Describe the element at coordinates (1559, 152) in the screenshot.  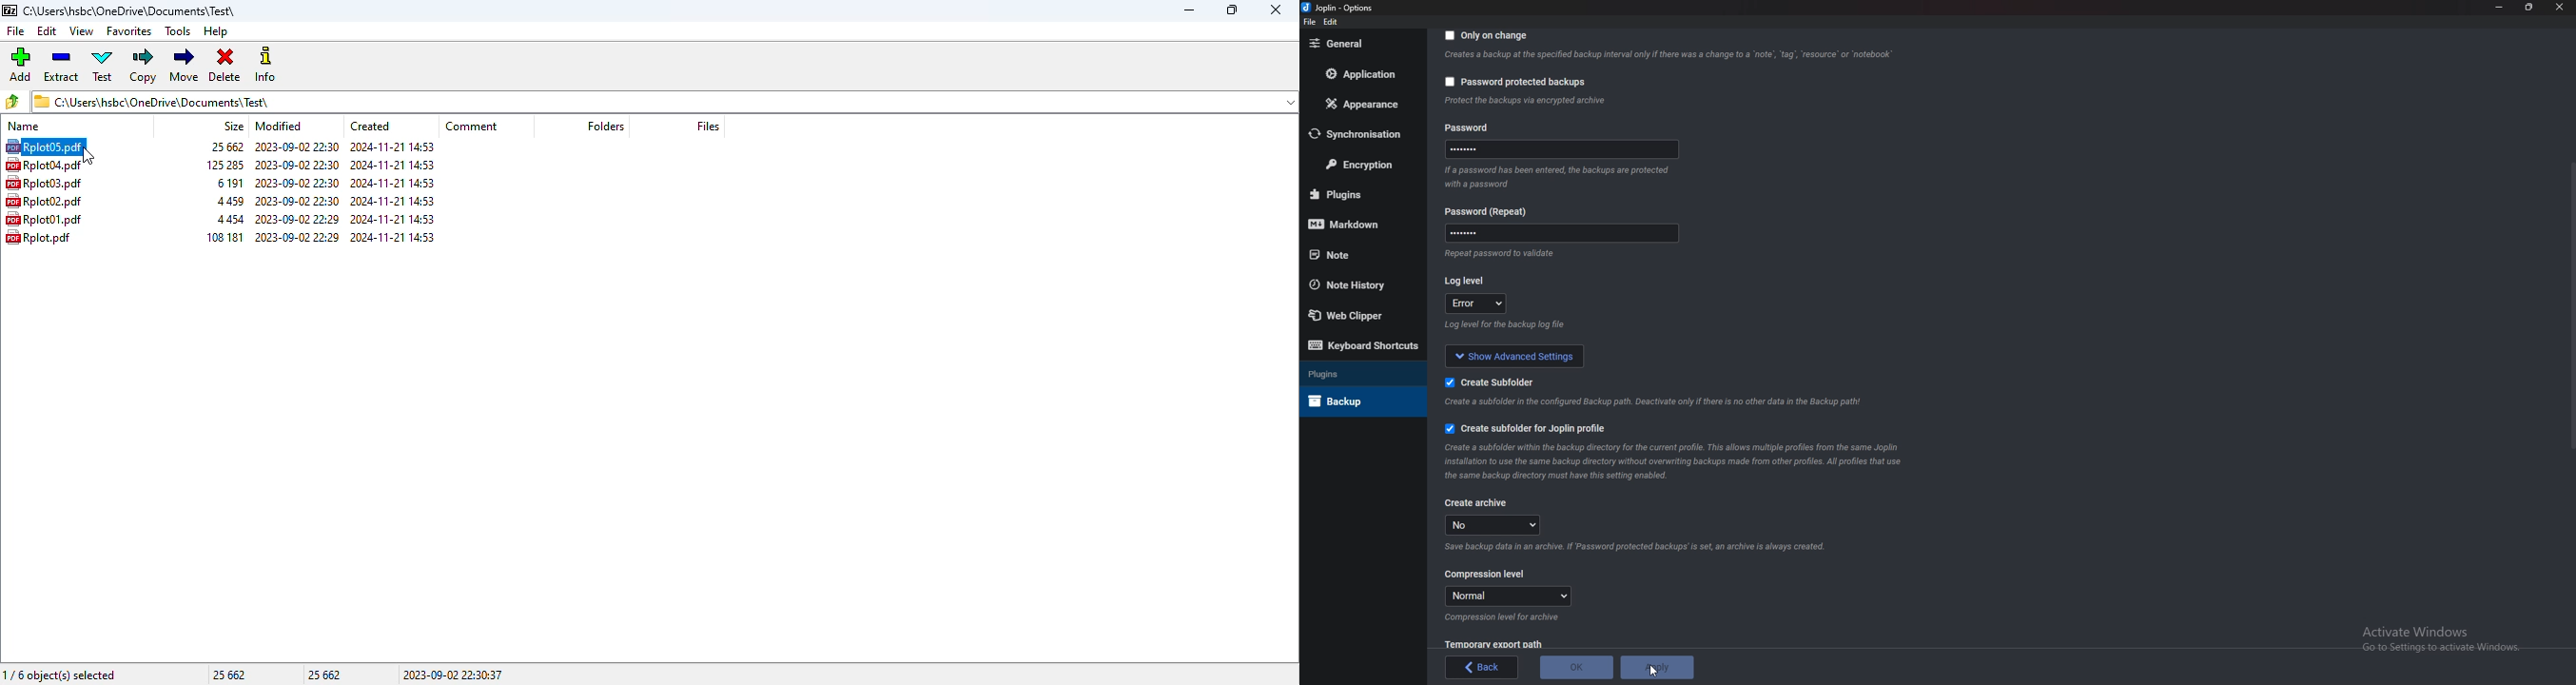
I see `Password` at that location.